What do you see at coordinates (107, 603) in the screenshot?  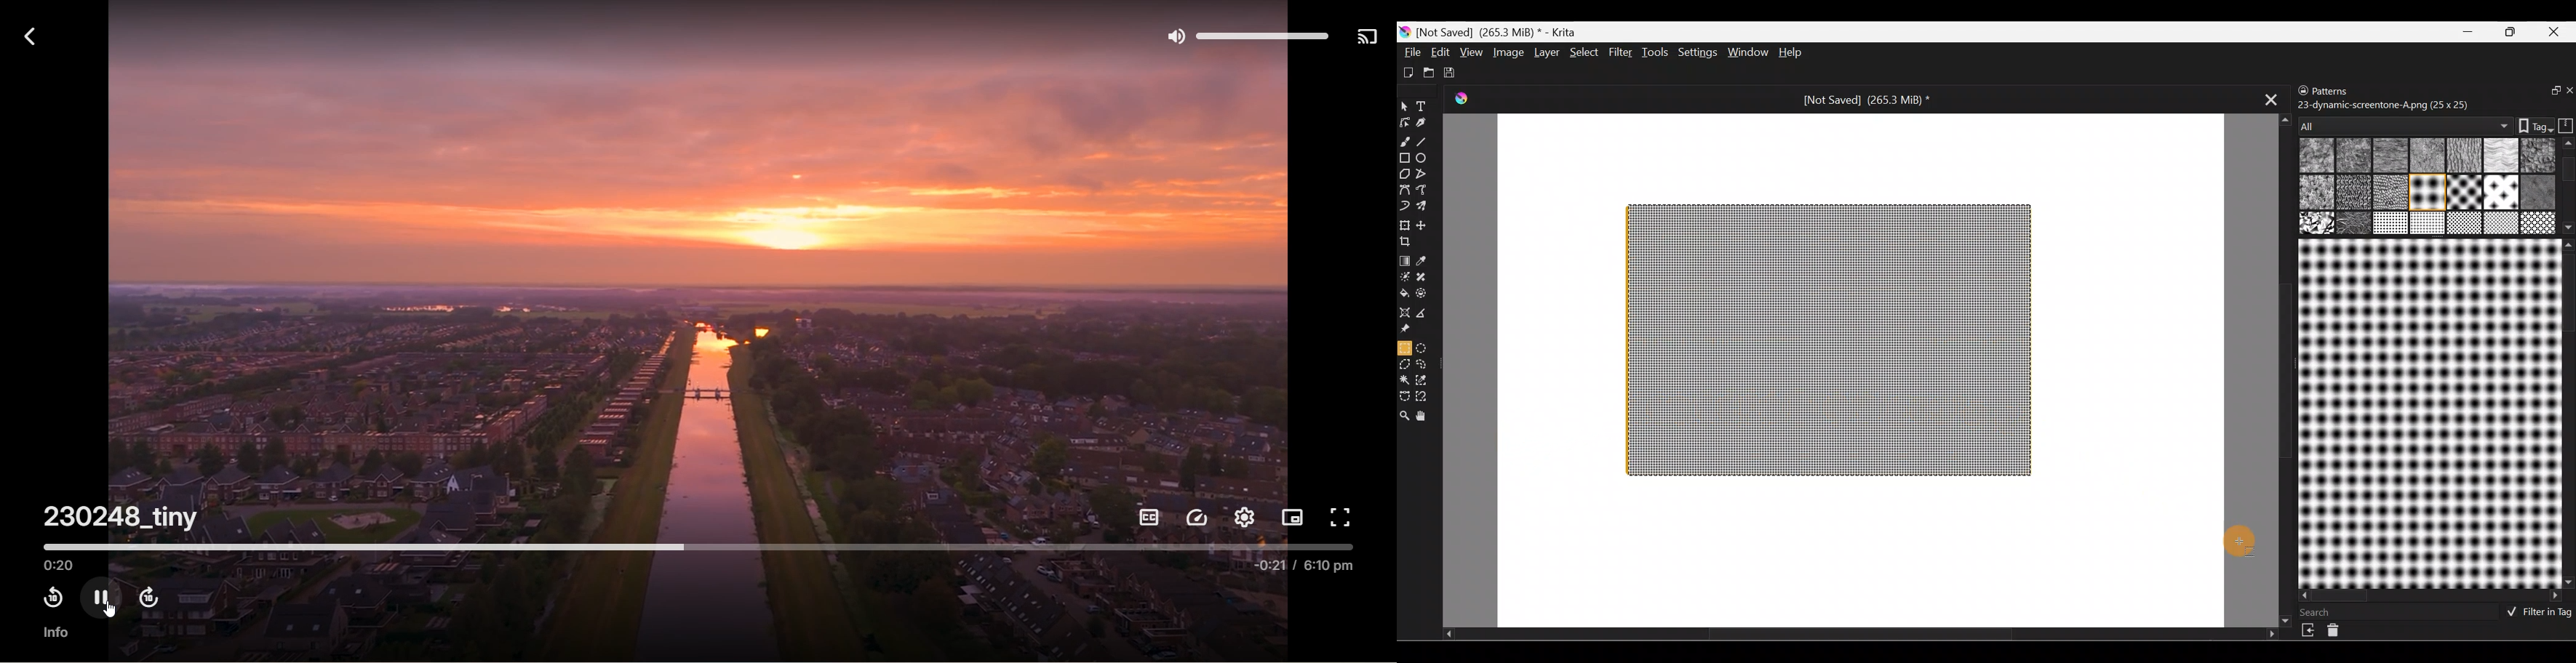 I see `pause` at bounding box center [107, 603].